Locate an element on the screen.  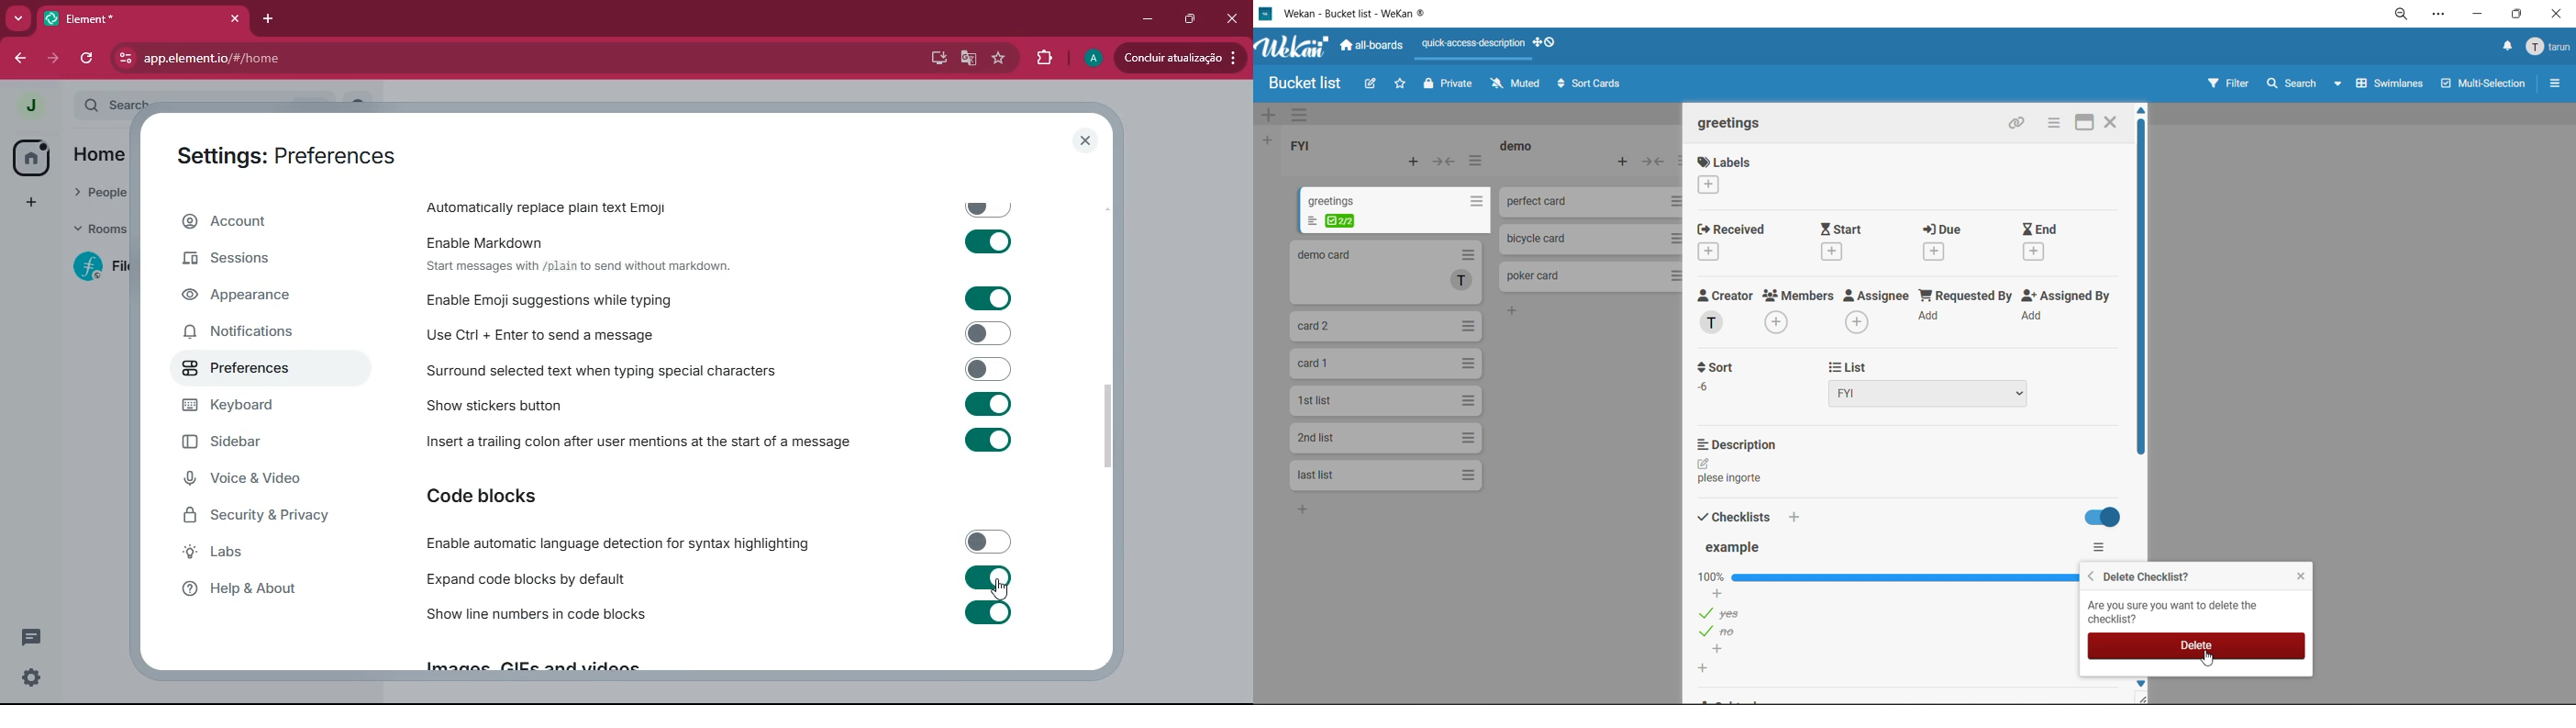
minimize is located at coordinates (1147, 19).